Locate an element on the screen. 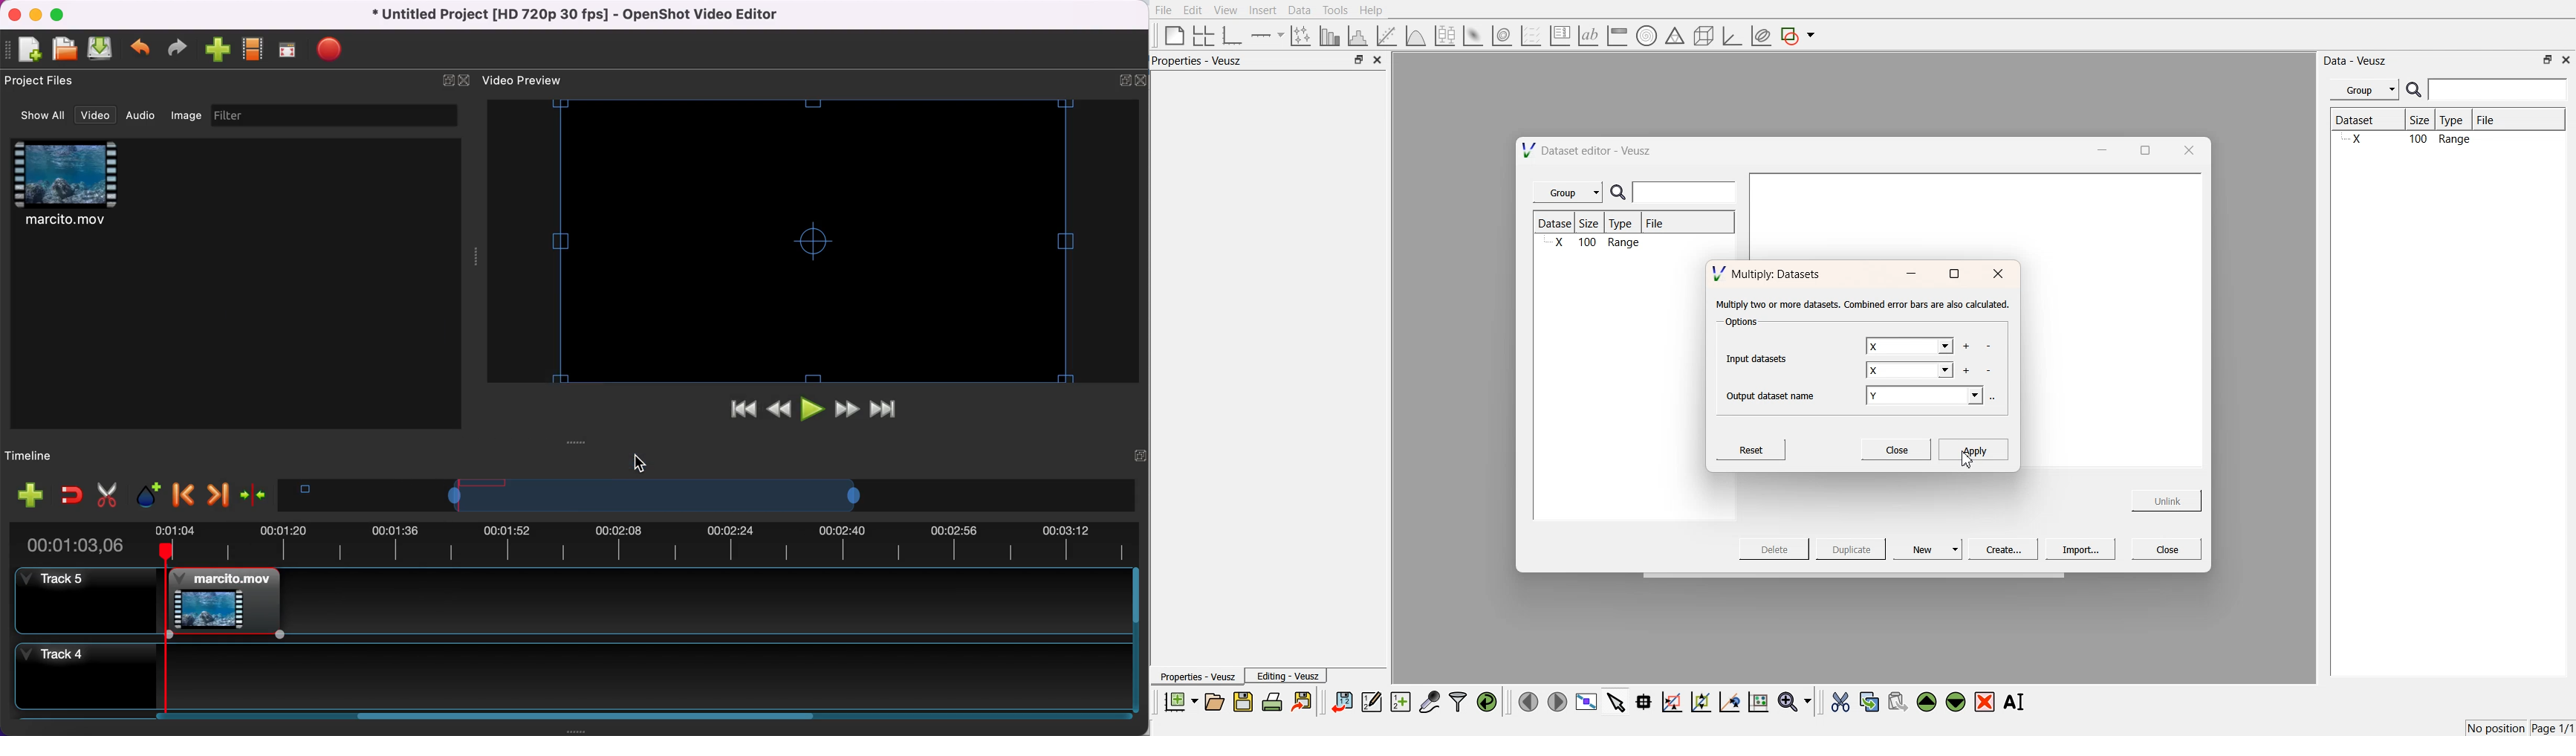 The width and height of the screenshot is (2576, 756). Properties - Veusz is located at coordinates (1197, 677).